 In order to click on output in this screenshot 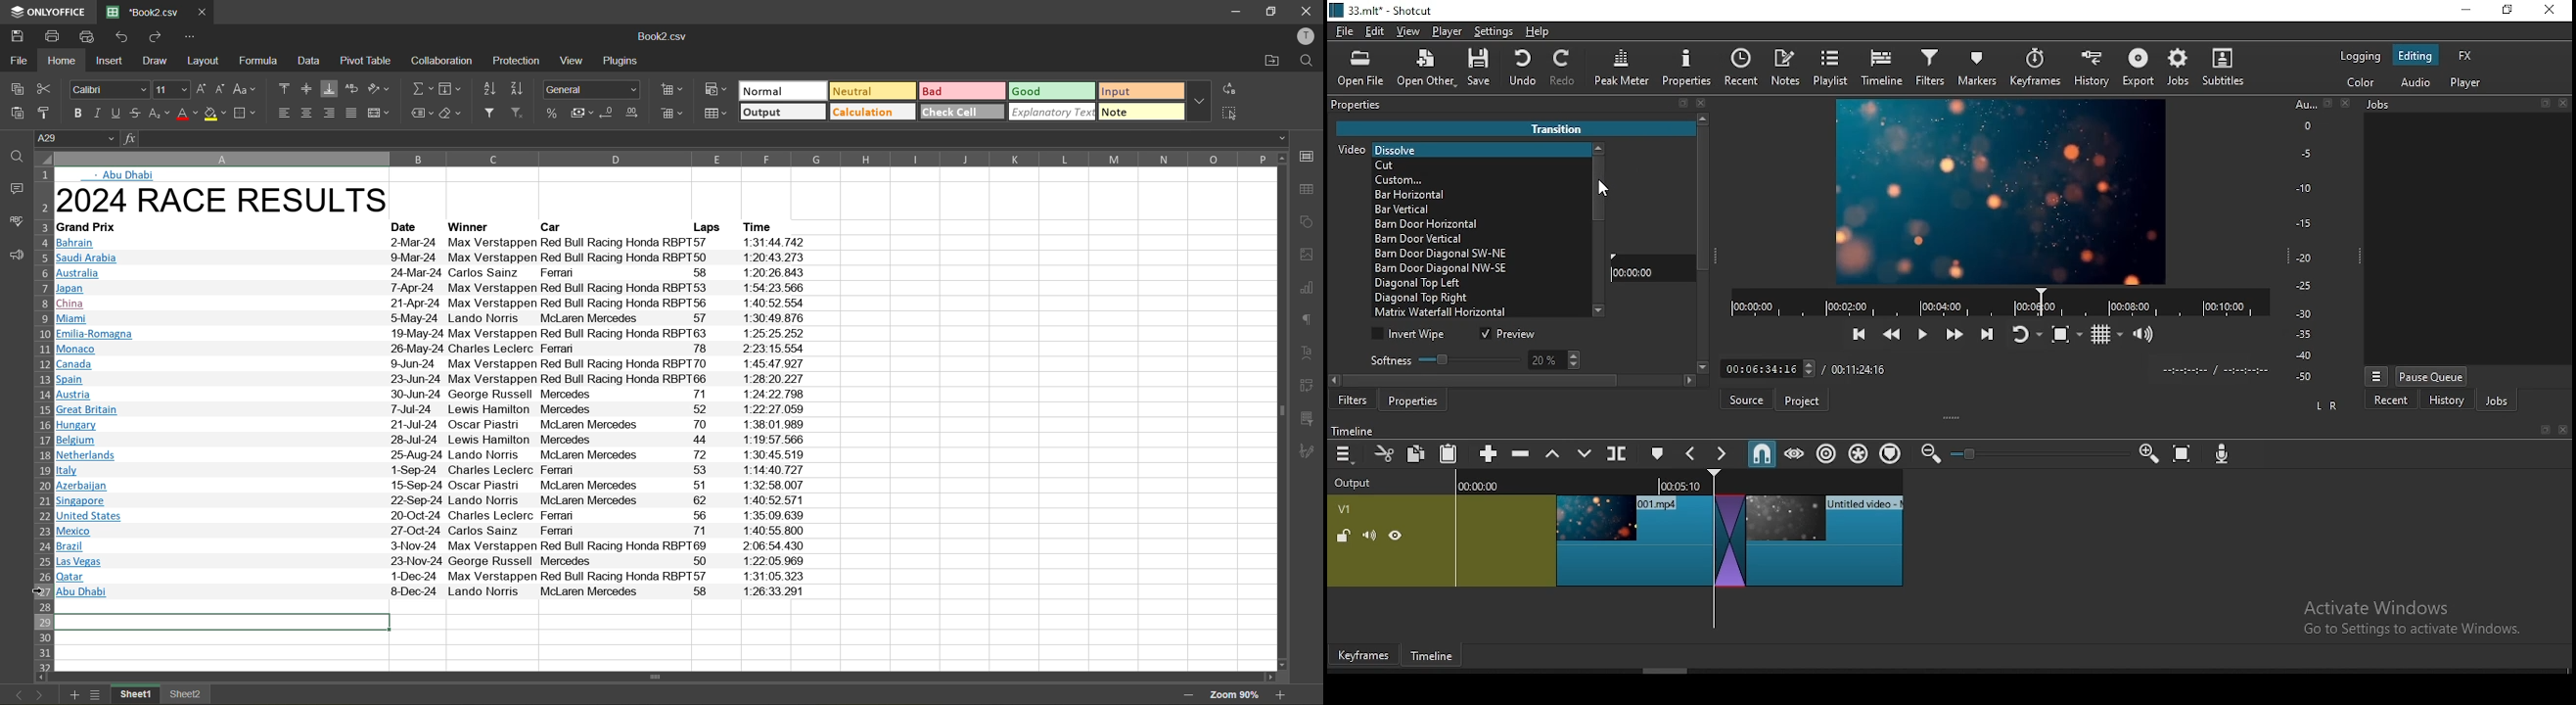, I will do `click(783, 113)`.